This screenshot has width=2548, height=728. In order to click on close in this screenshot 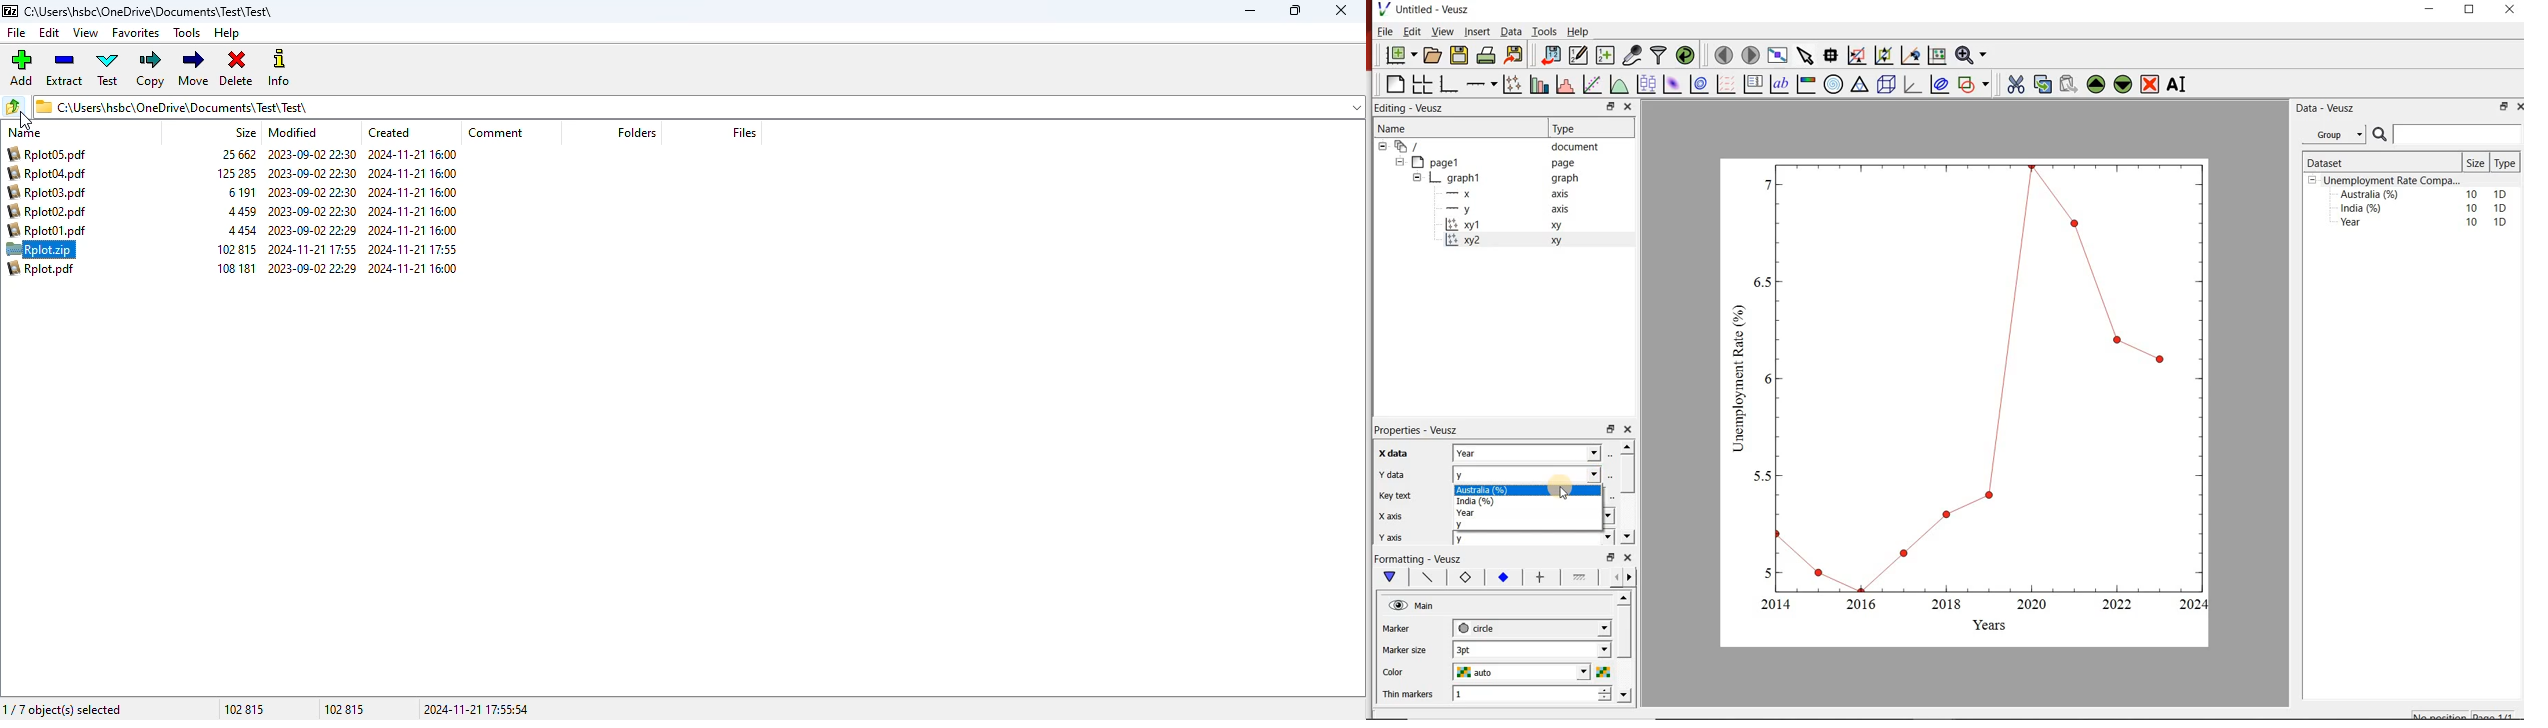, I will do `click(1629, 430)`.